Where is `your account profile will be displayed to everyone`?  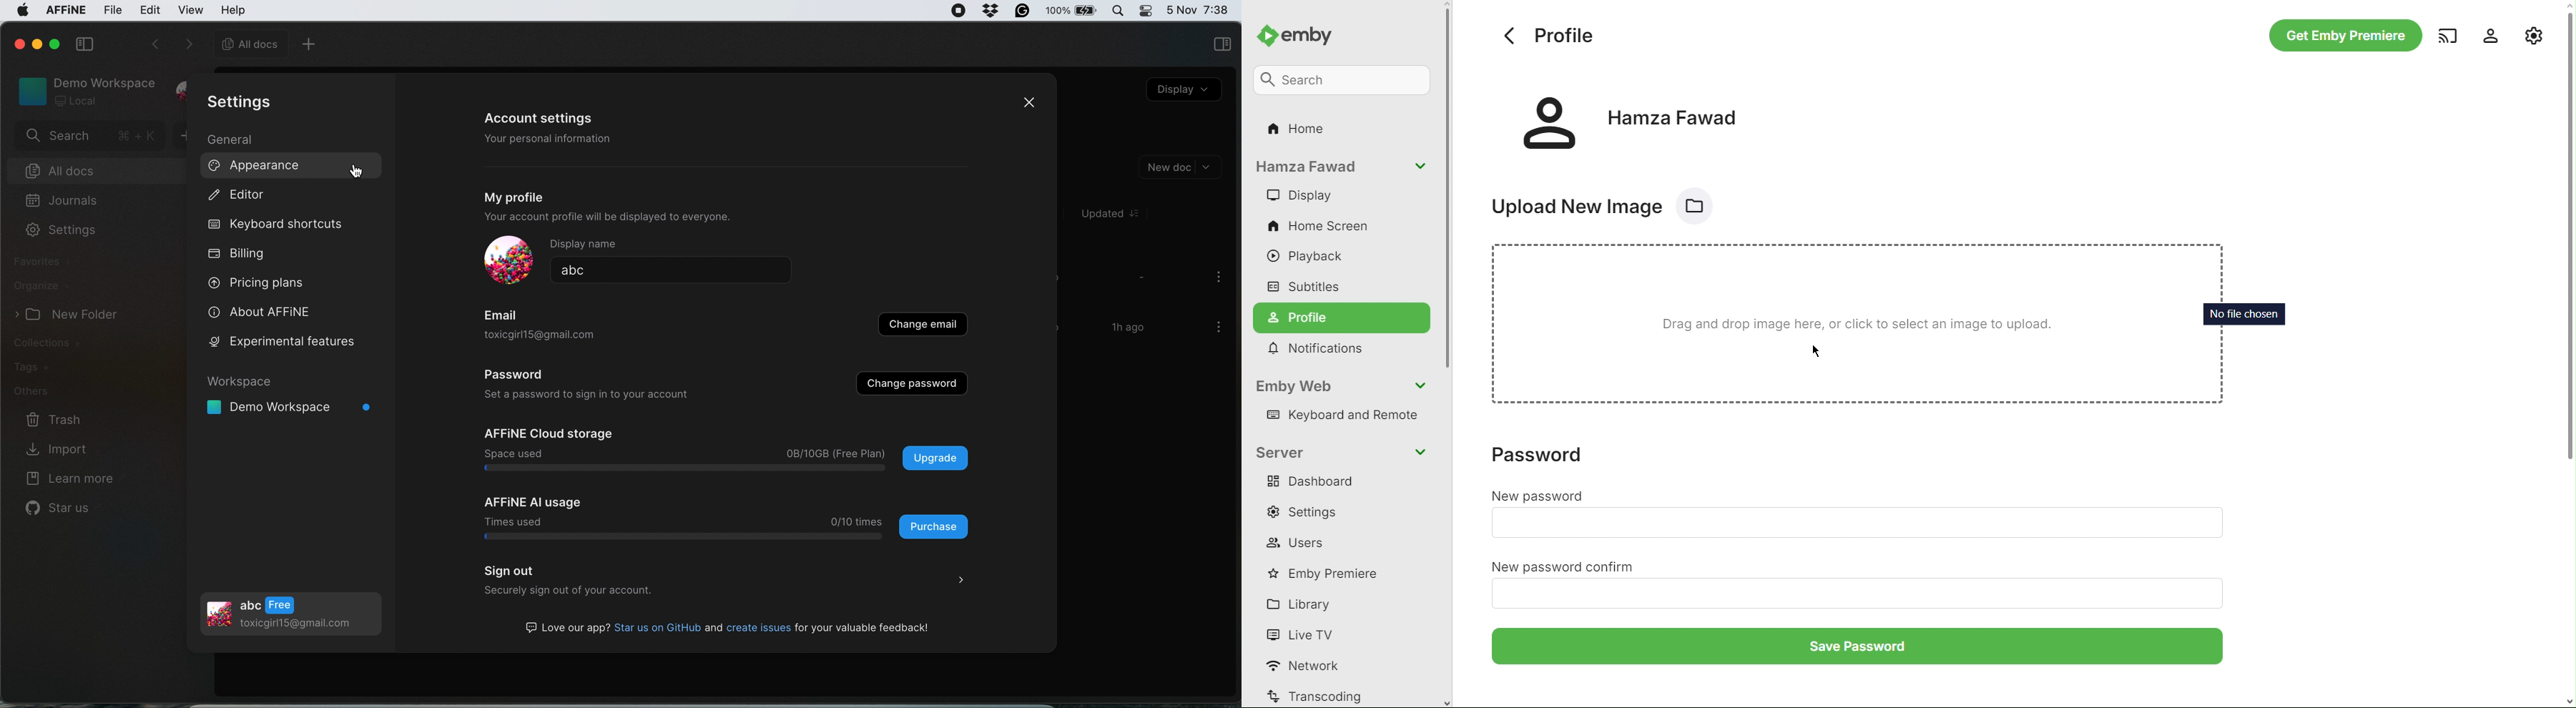 your account profile will be displayed to everyone is located at coordinates (620, 219).